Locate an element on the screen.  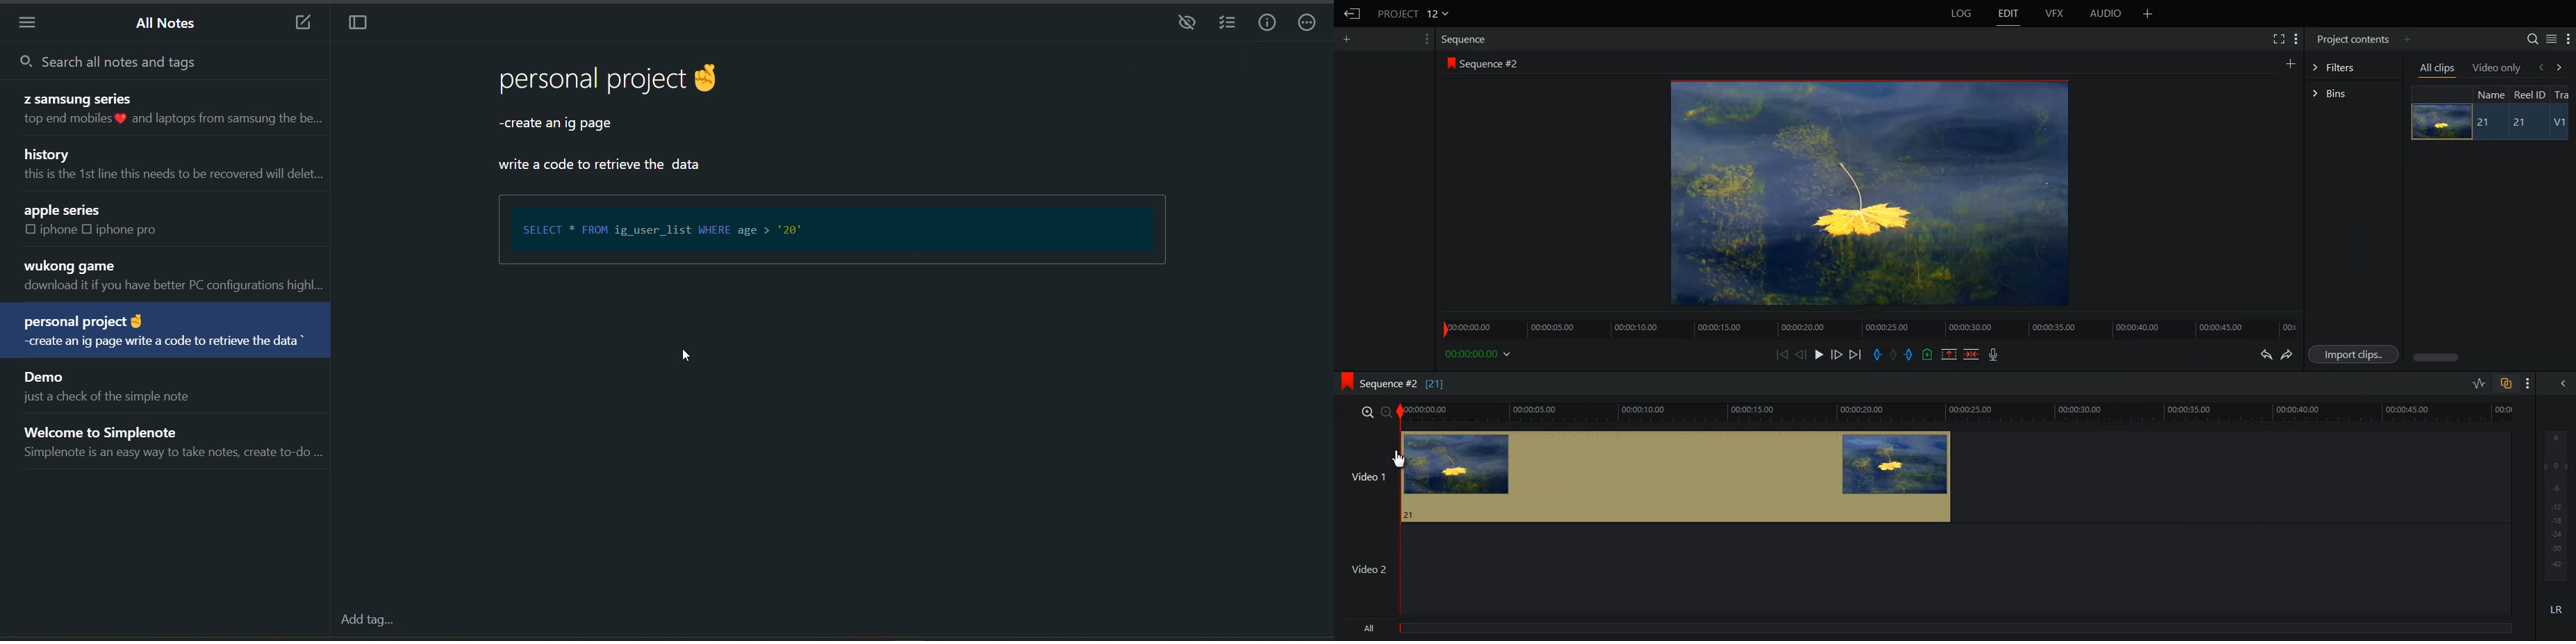
Reel ID is located at coordinates (2529, 95).